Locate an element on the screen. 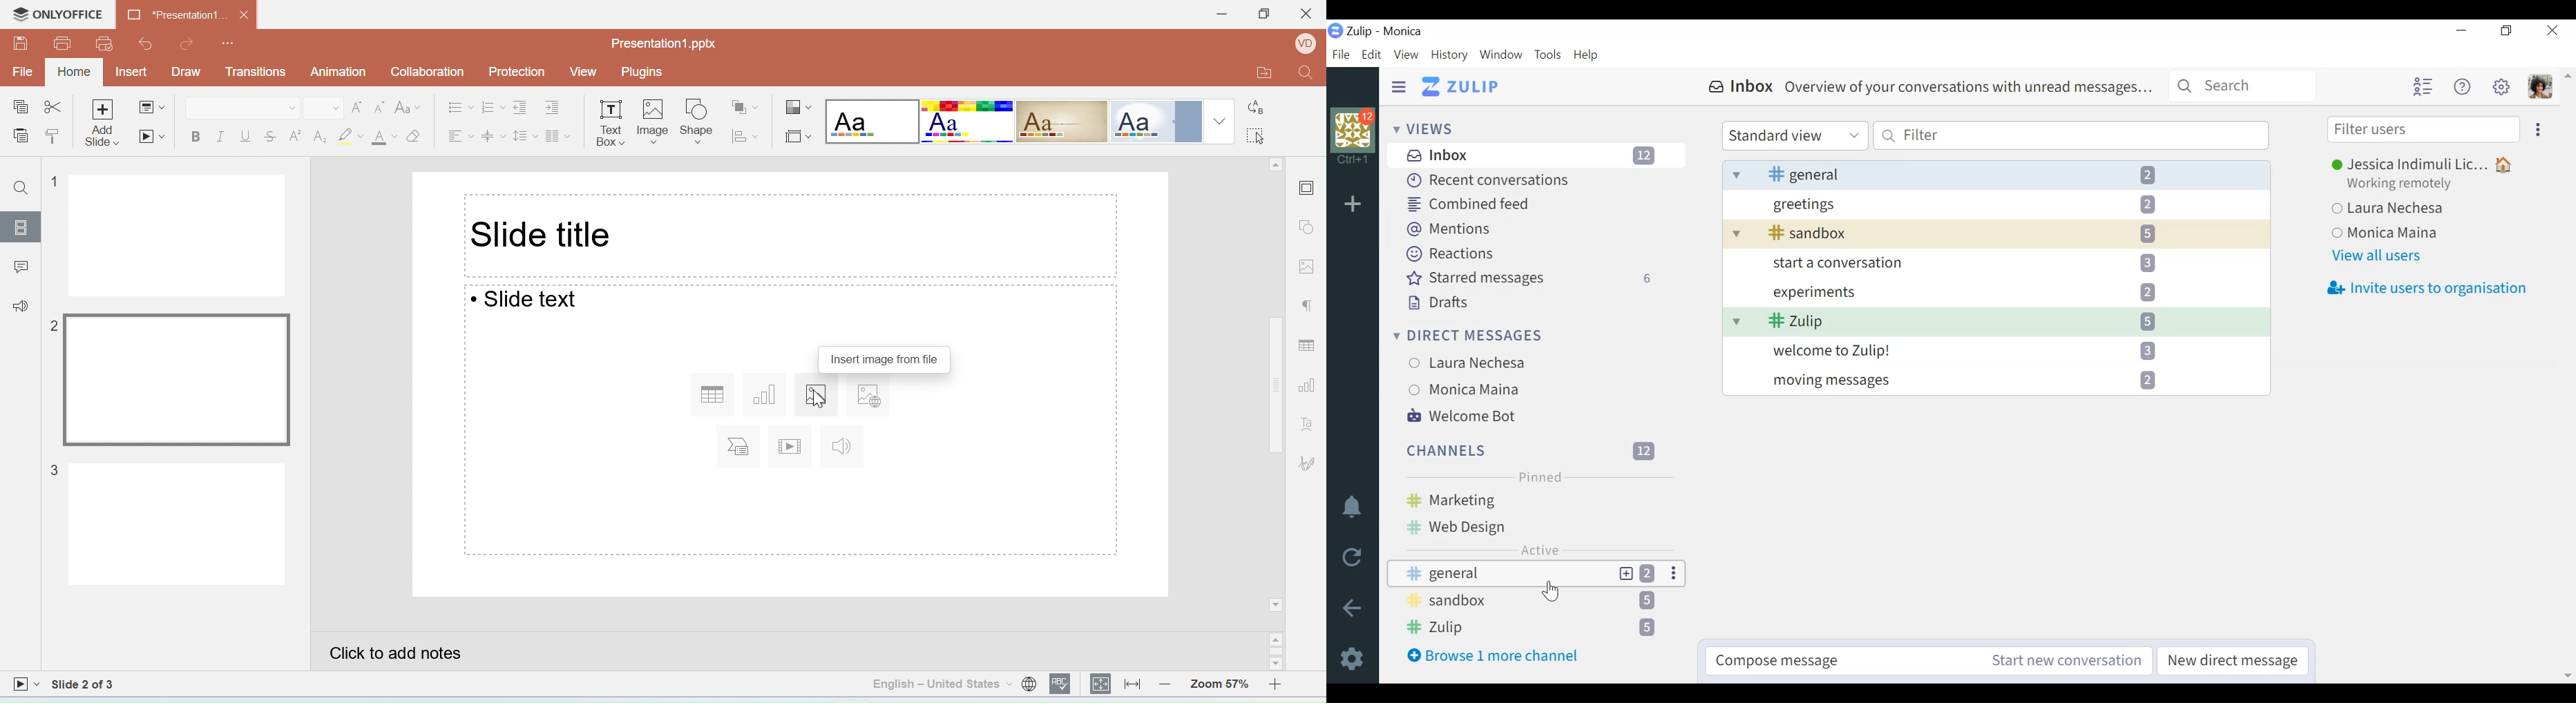 Image resolution: width=2576 pixels, height=728 pixels. Zulip - Monica is located at coordinates (1386, 31).